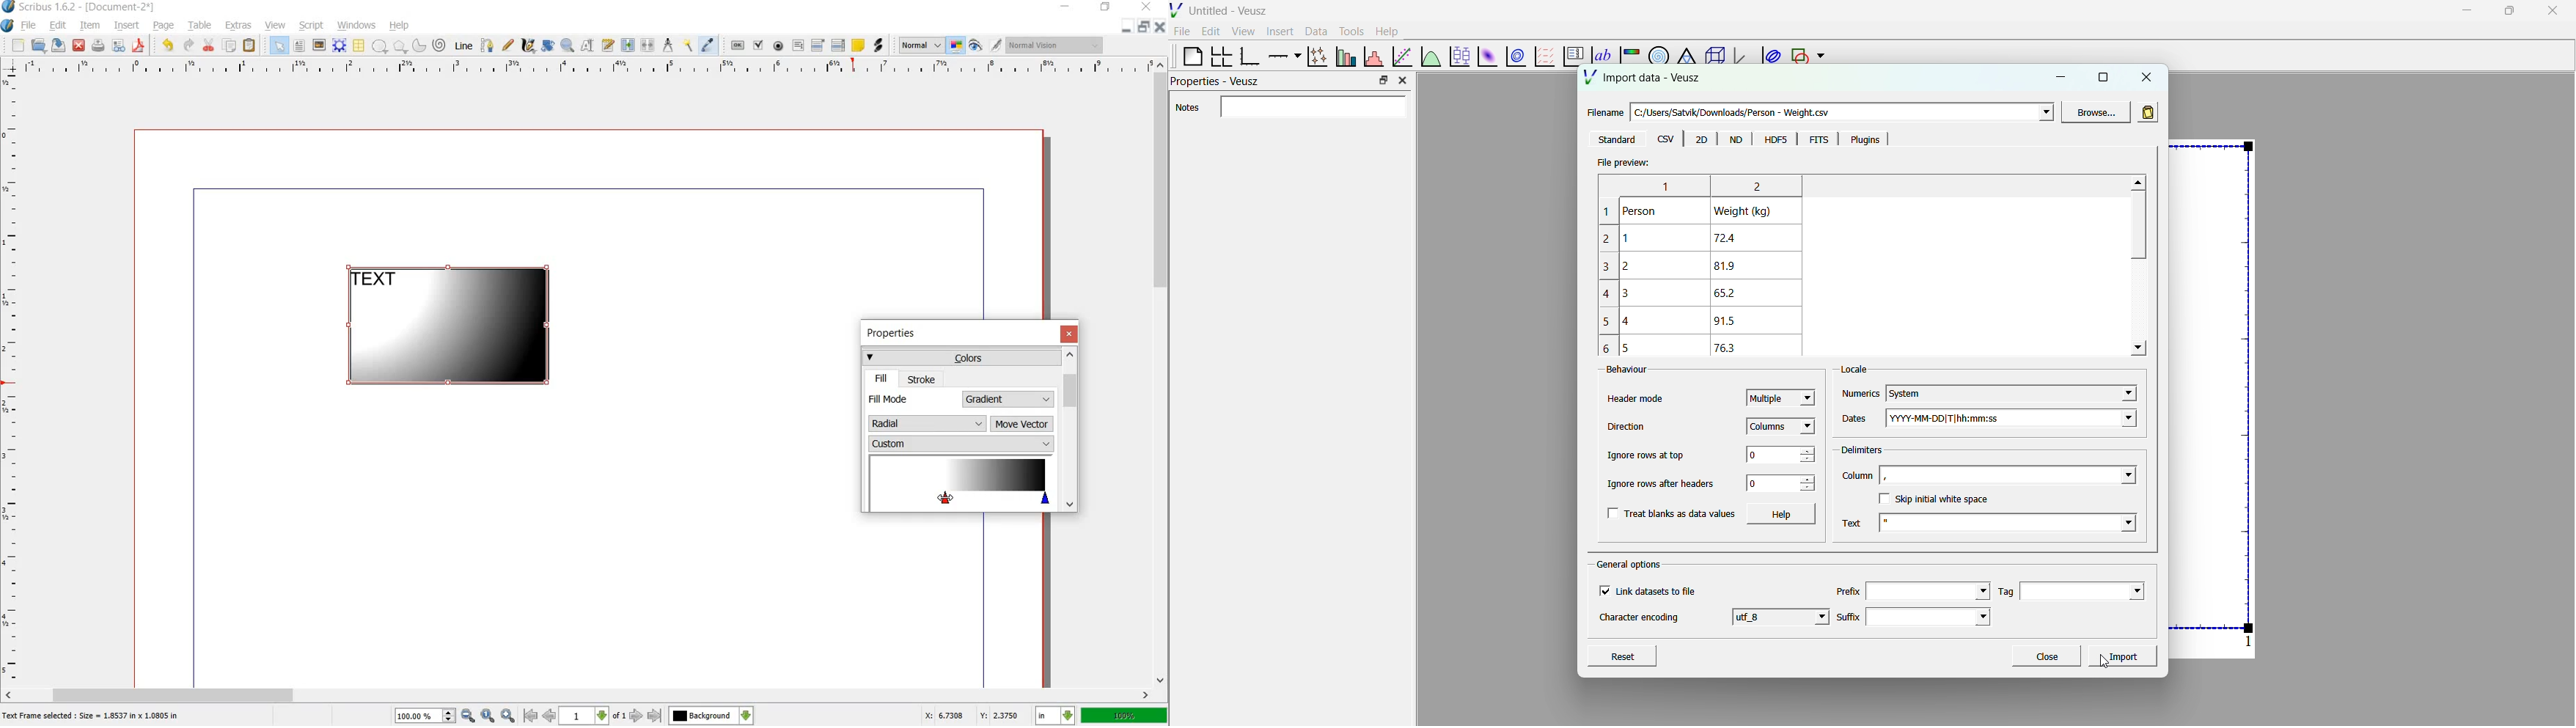 Image resolution: width=2576 pixels, height=728 pixels. What do you see at coordinates (1857, 477) in the screenshot?
I see `Column` at bounding box center [1857, 477].